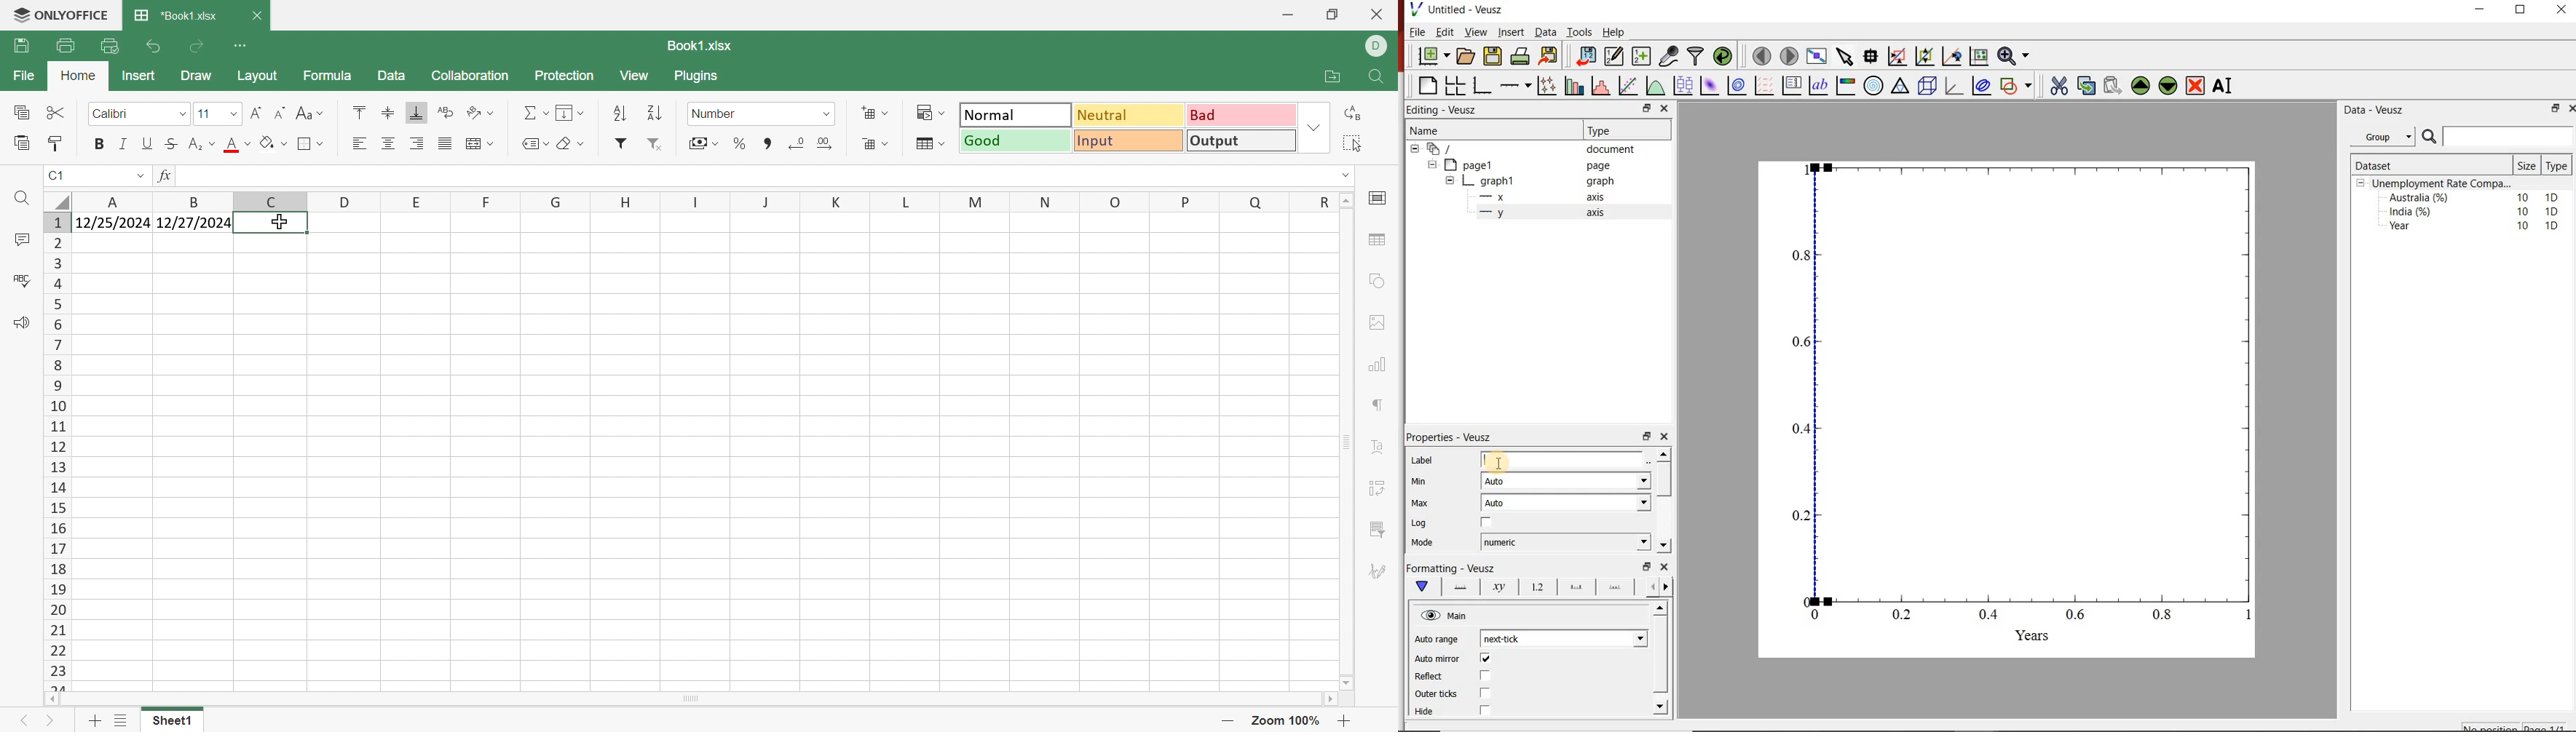 This screenshot has height=756, width=2576. I want to click on open document, so click(1467, 56).